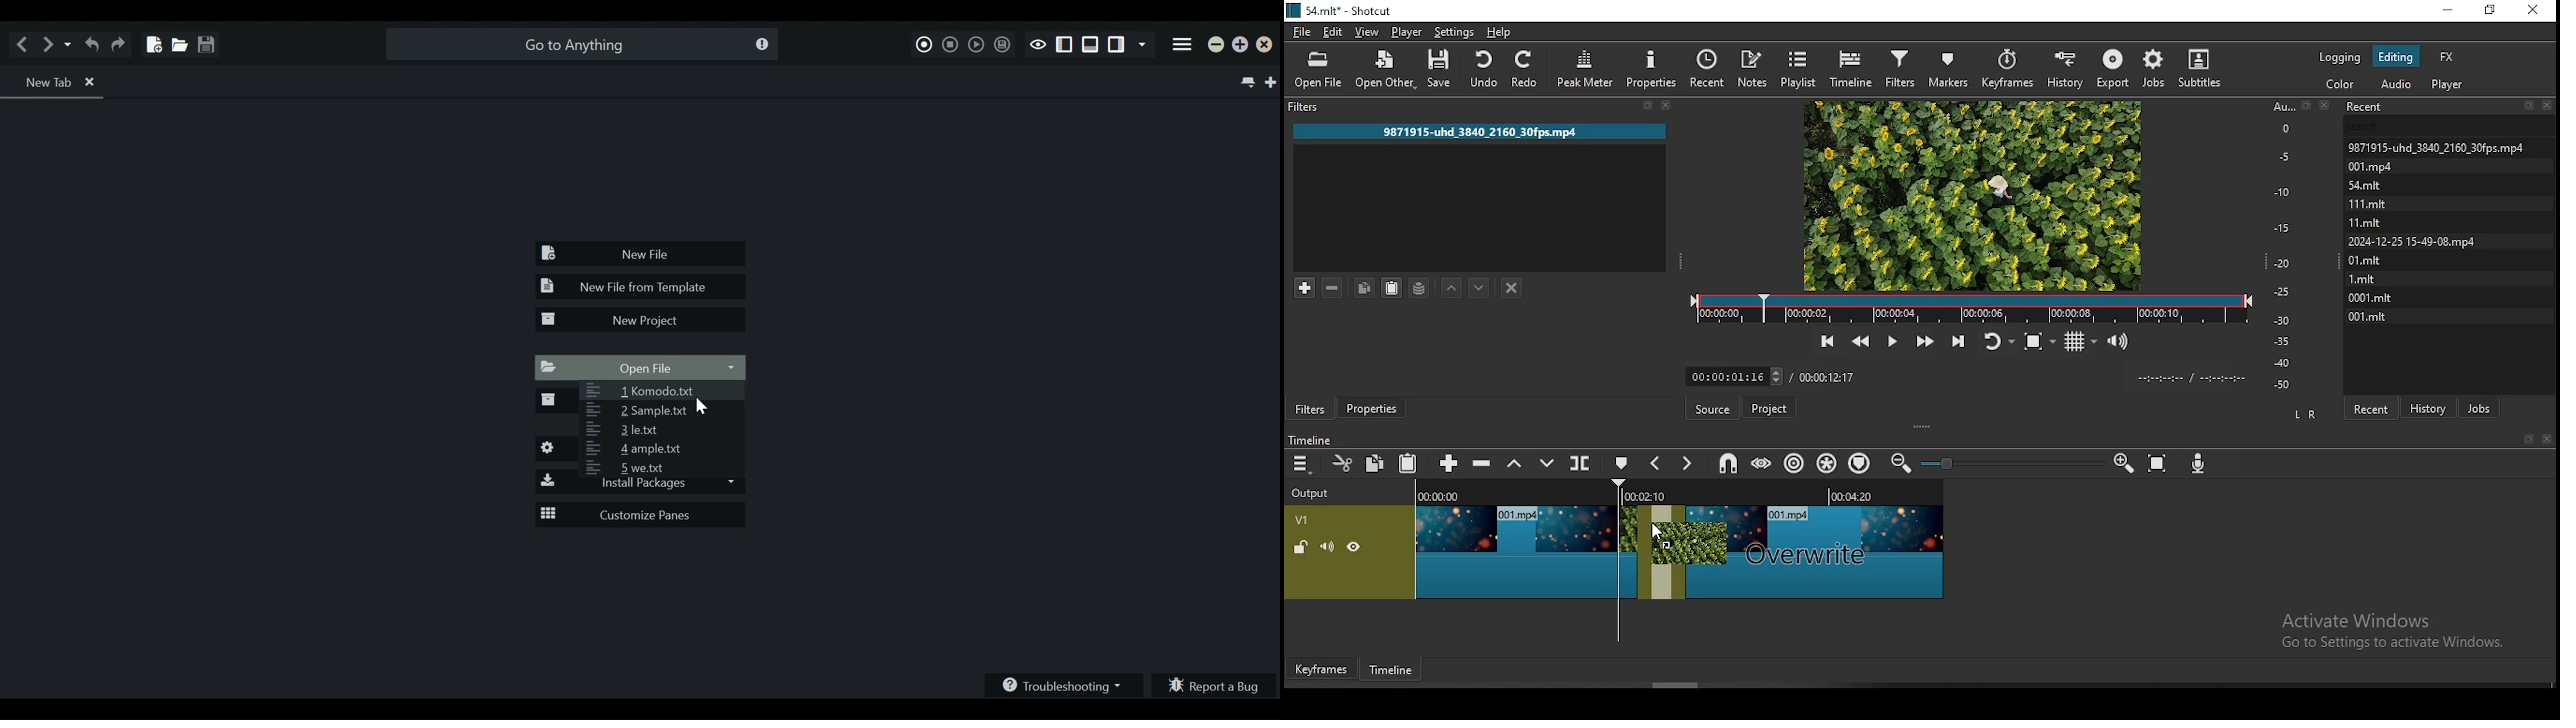 This screenshot has width=2576, height=728. I want to click on filters, so click(1899, 67).